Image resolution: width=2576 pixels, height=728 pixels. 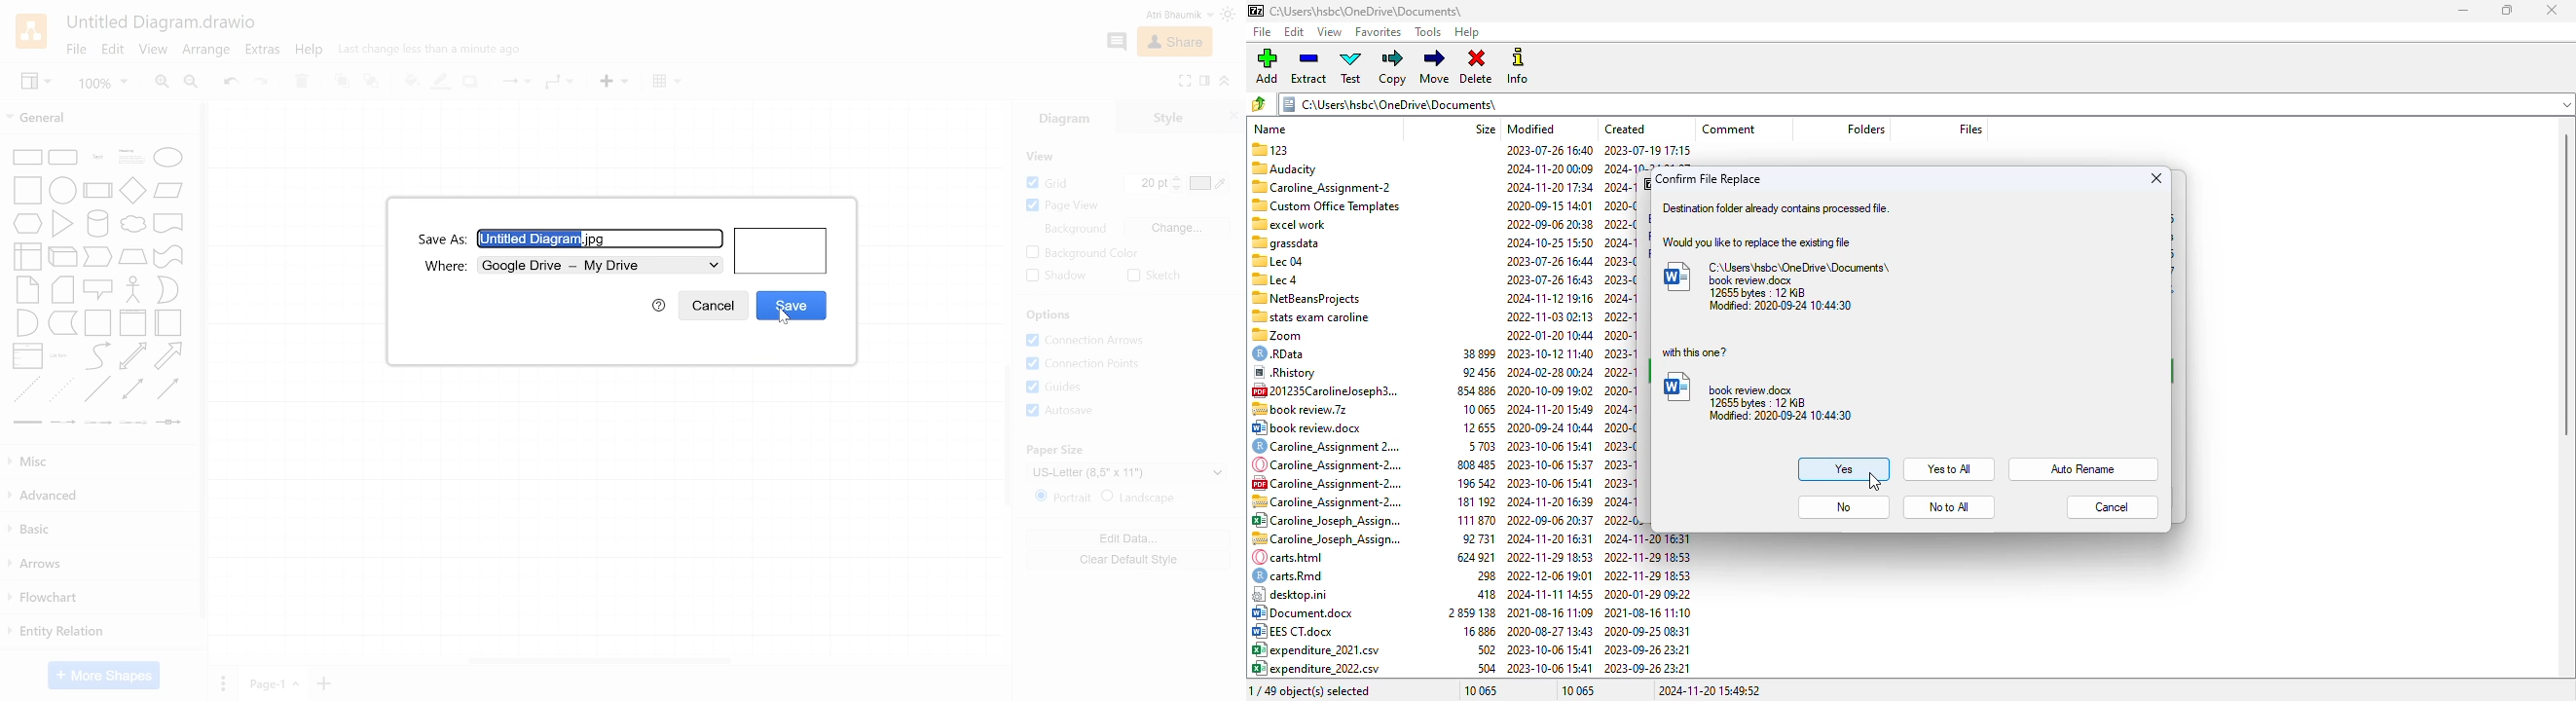 What do you see at coordinates (1844, 469) in the screenshot?
I see `yes` at bounding box center [1844, 469].